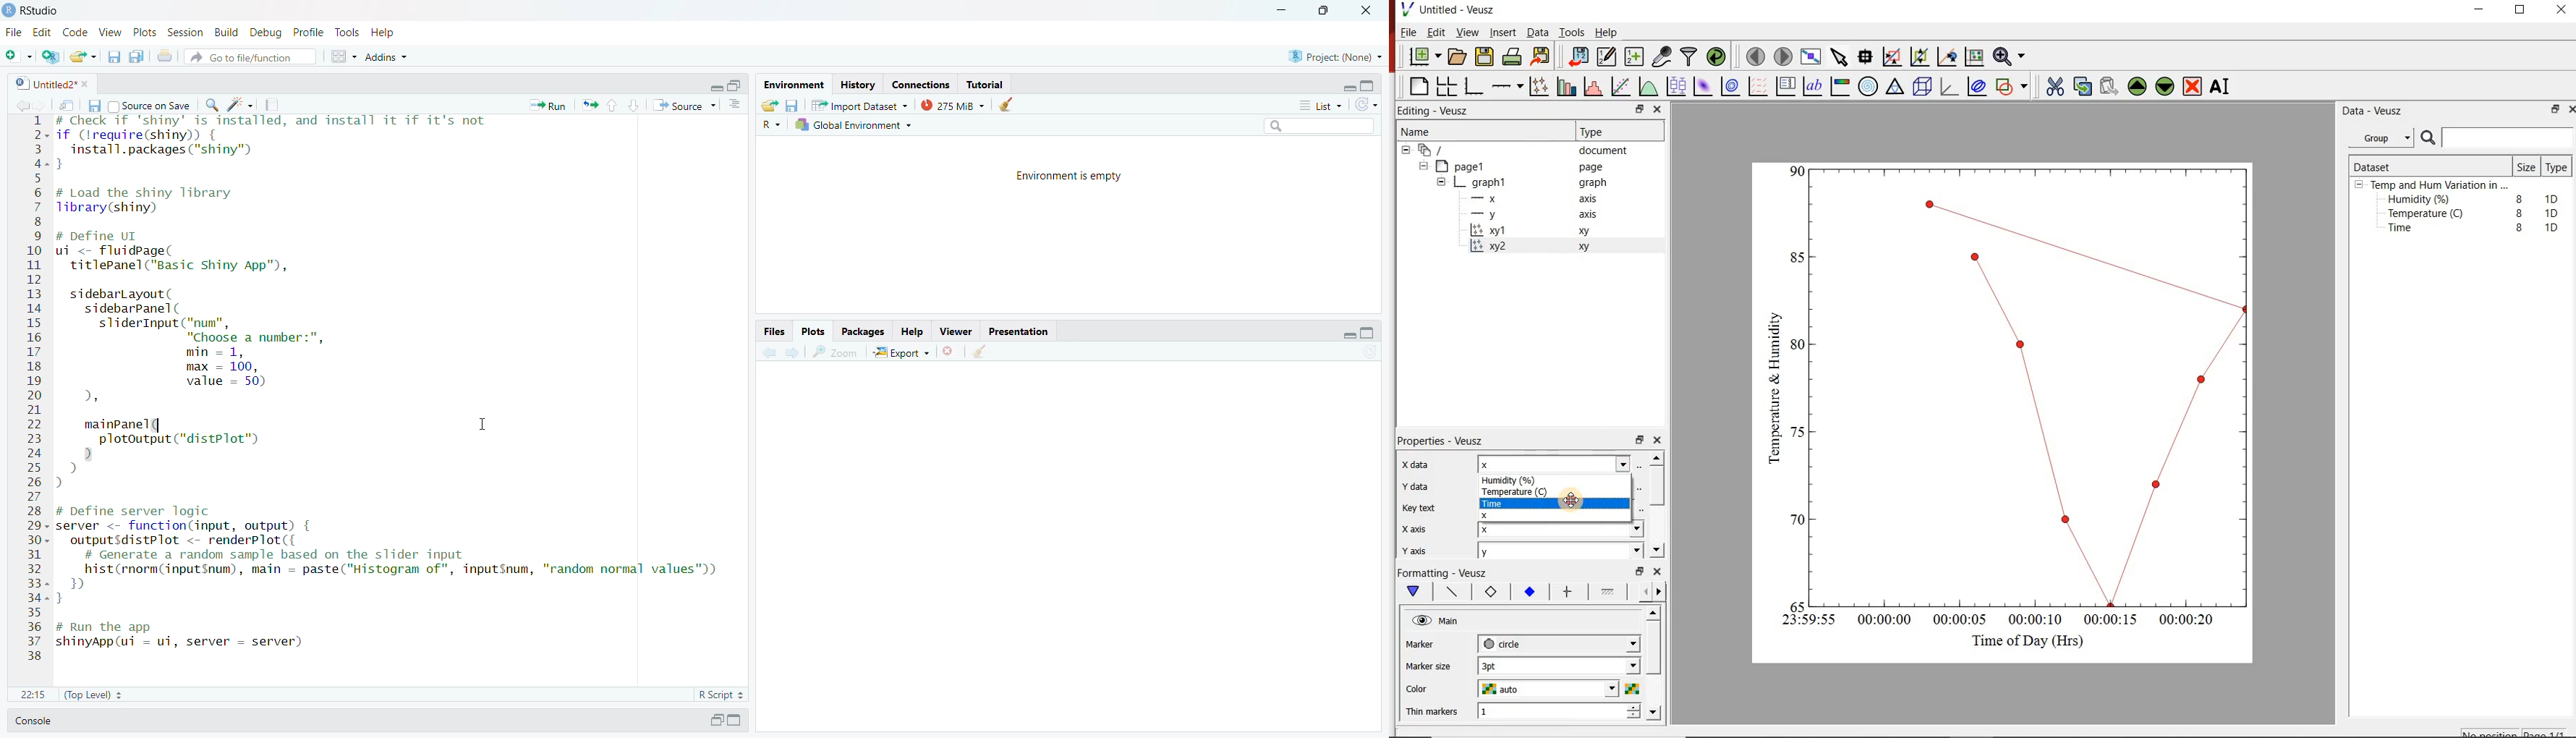  I want to click on circle, so click(1504, 643).